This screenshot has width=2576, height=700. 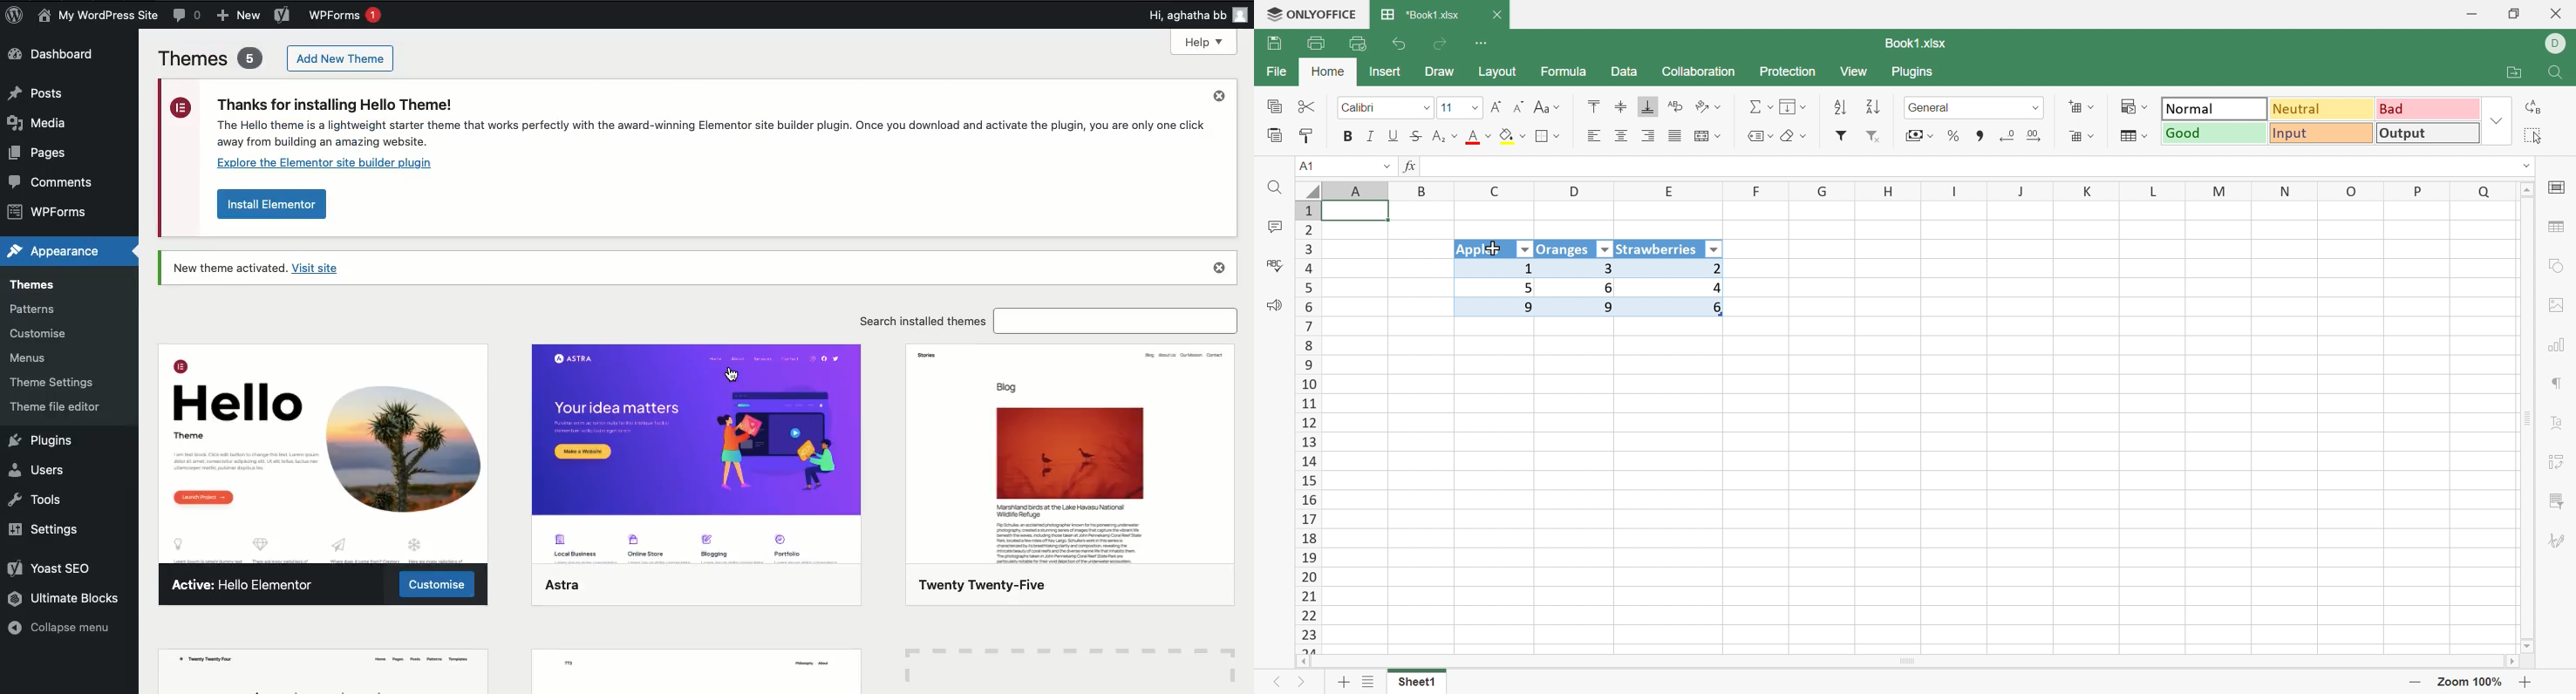 I want to click on Align Top, so click(x=1591, y=106).